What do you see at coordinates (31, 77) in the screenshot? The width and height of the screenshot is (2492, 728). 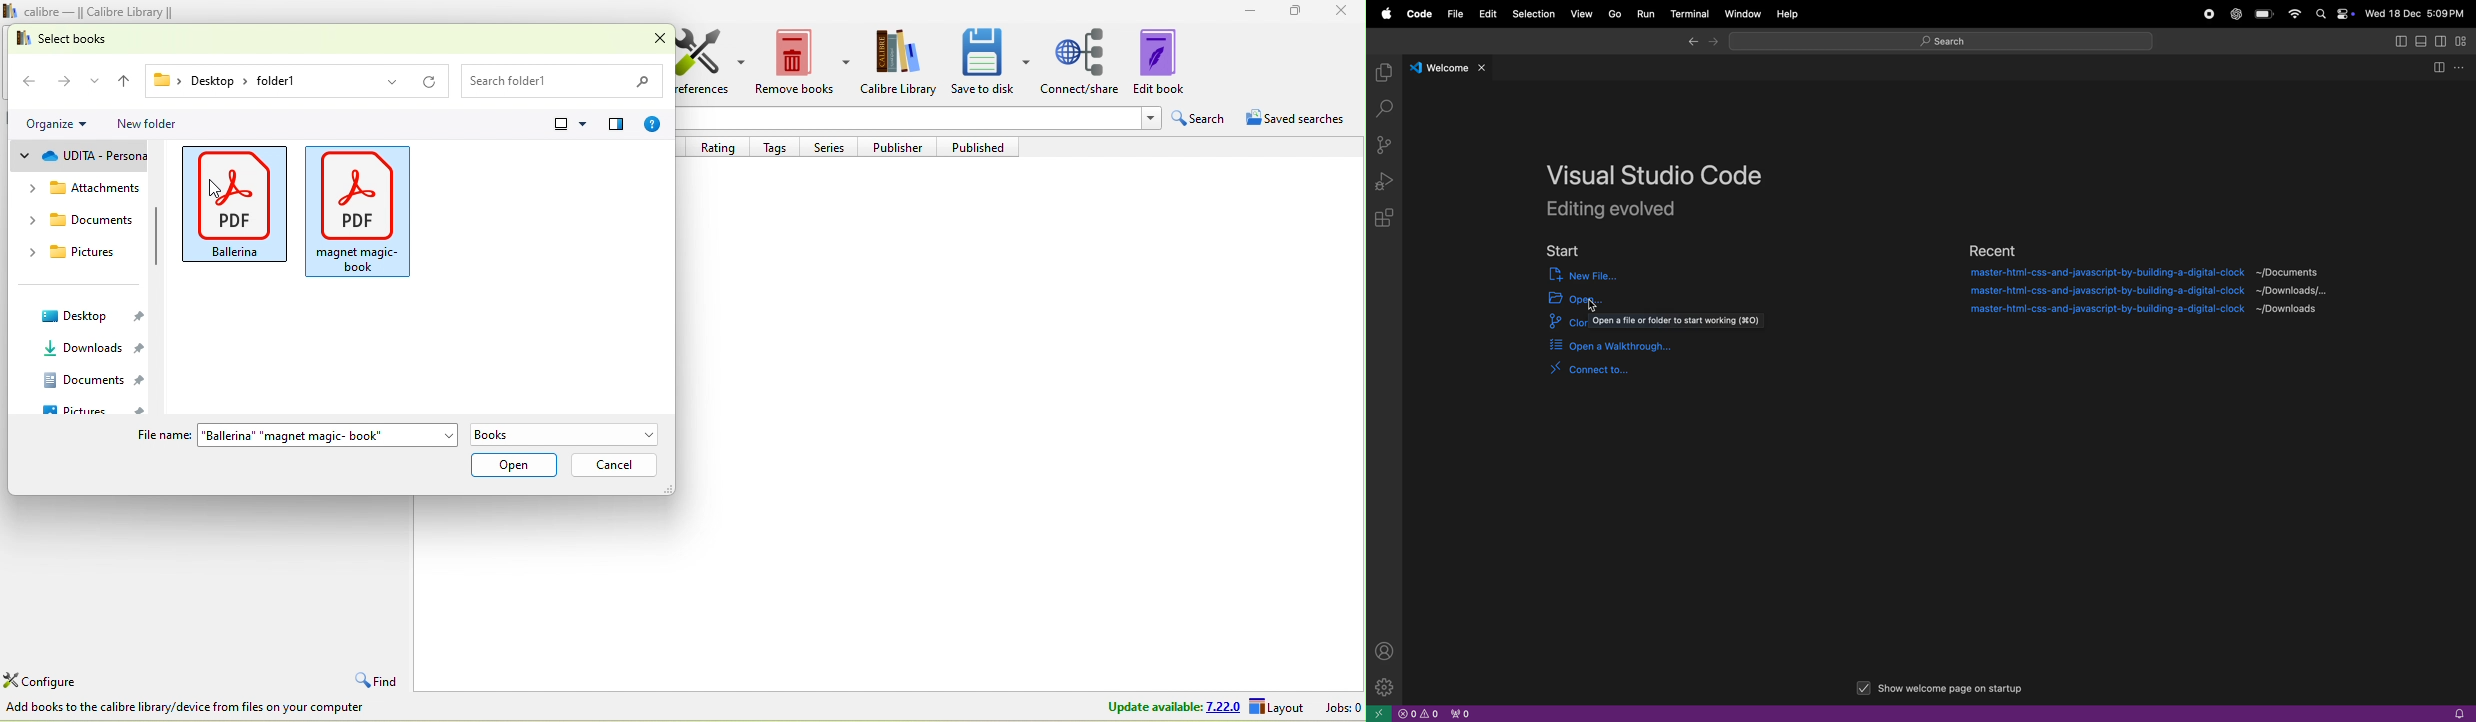 I see `back to the pc` at bounding box center [31, 77].